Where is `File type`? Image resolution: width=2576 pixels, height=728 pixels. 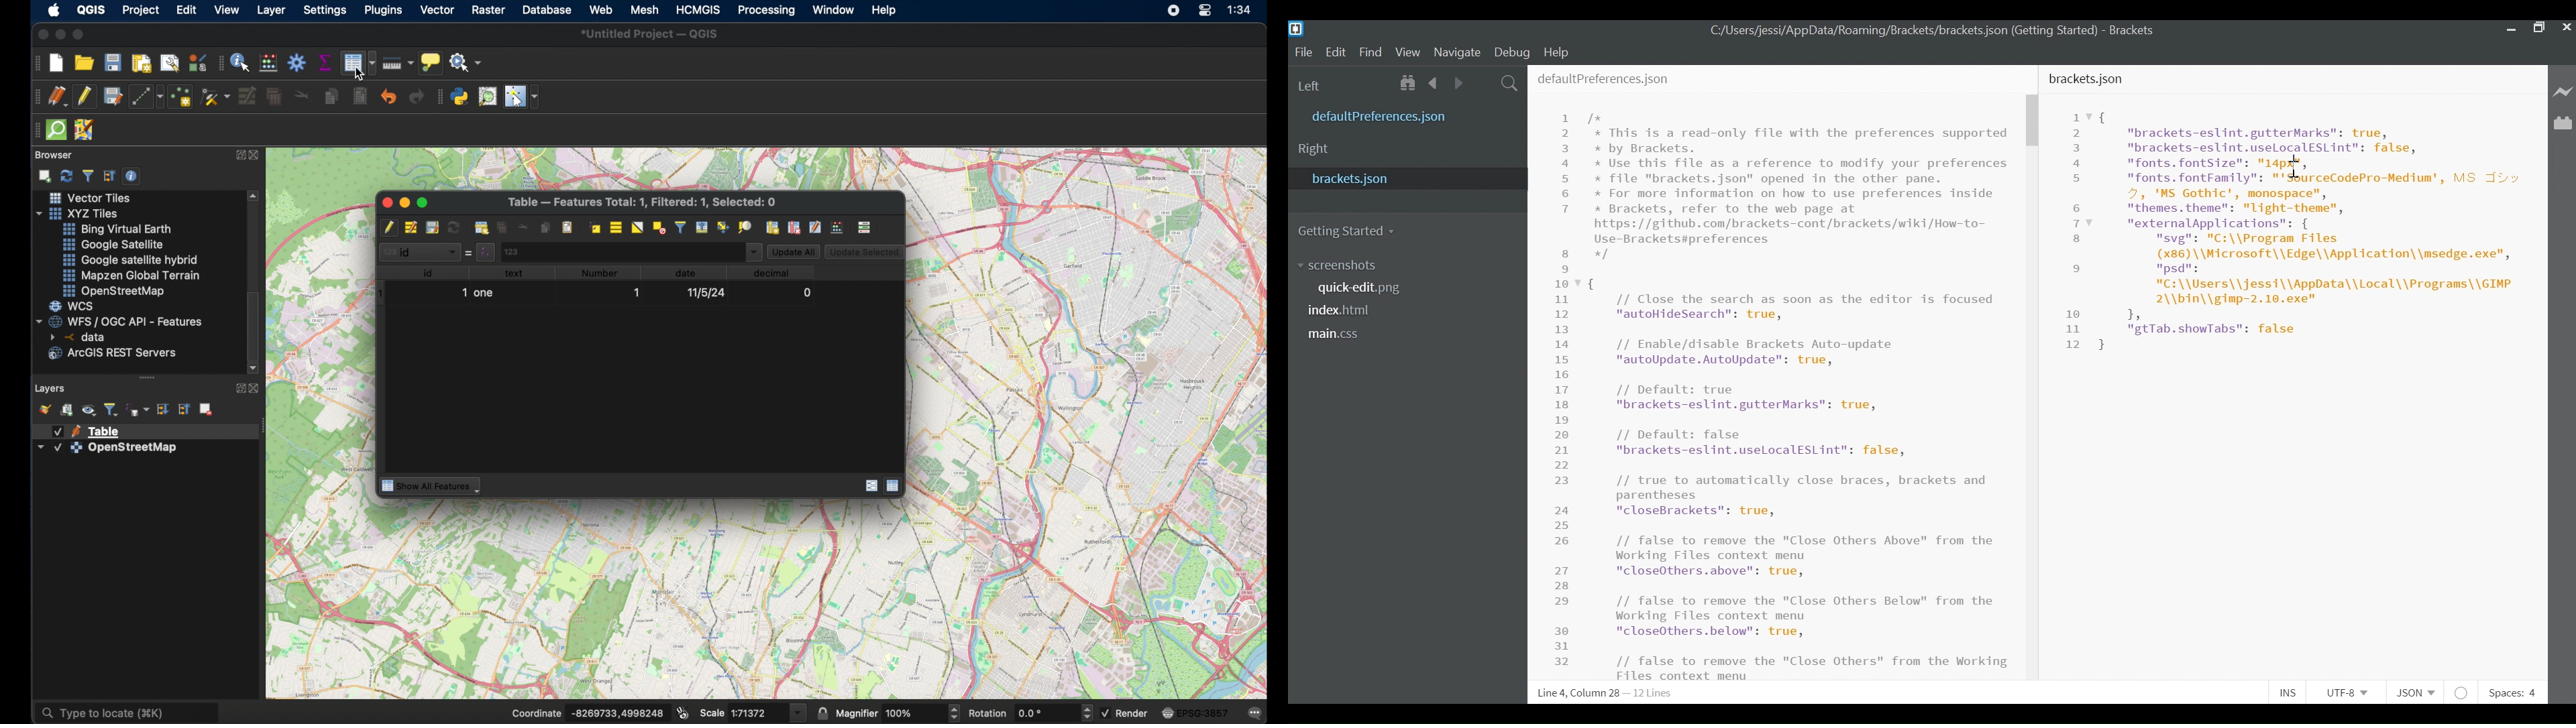
File type is located at coordinates (2414, 693).